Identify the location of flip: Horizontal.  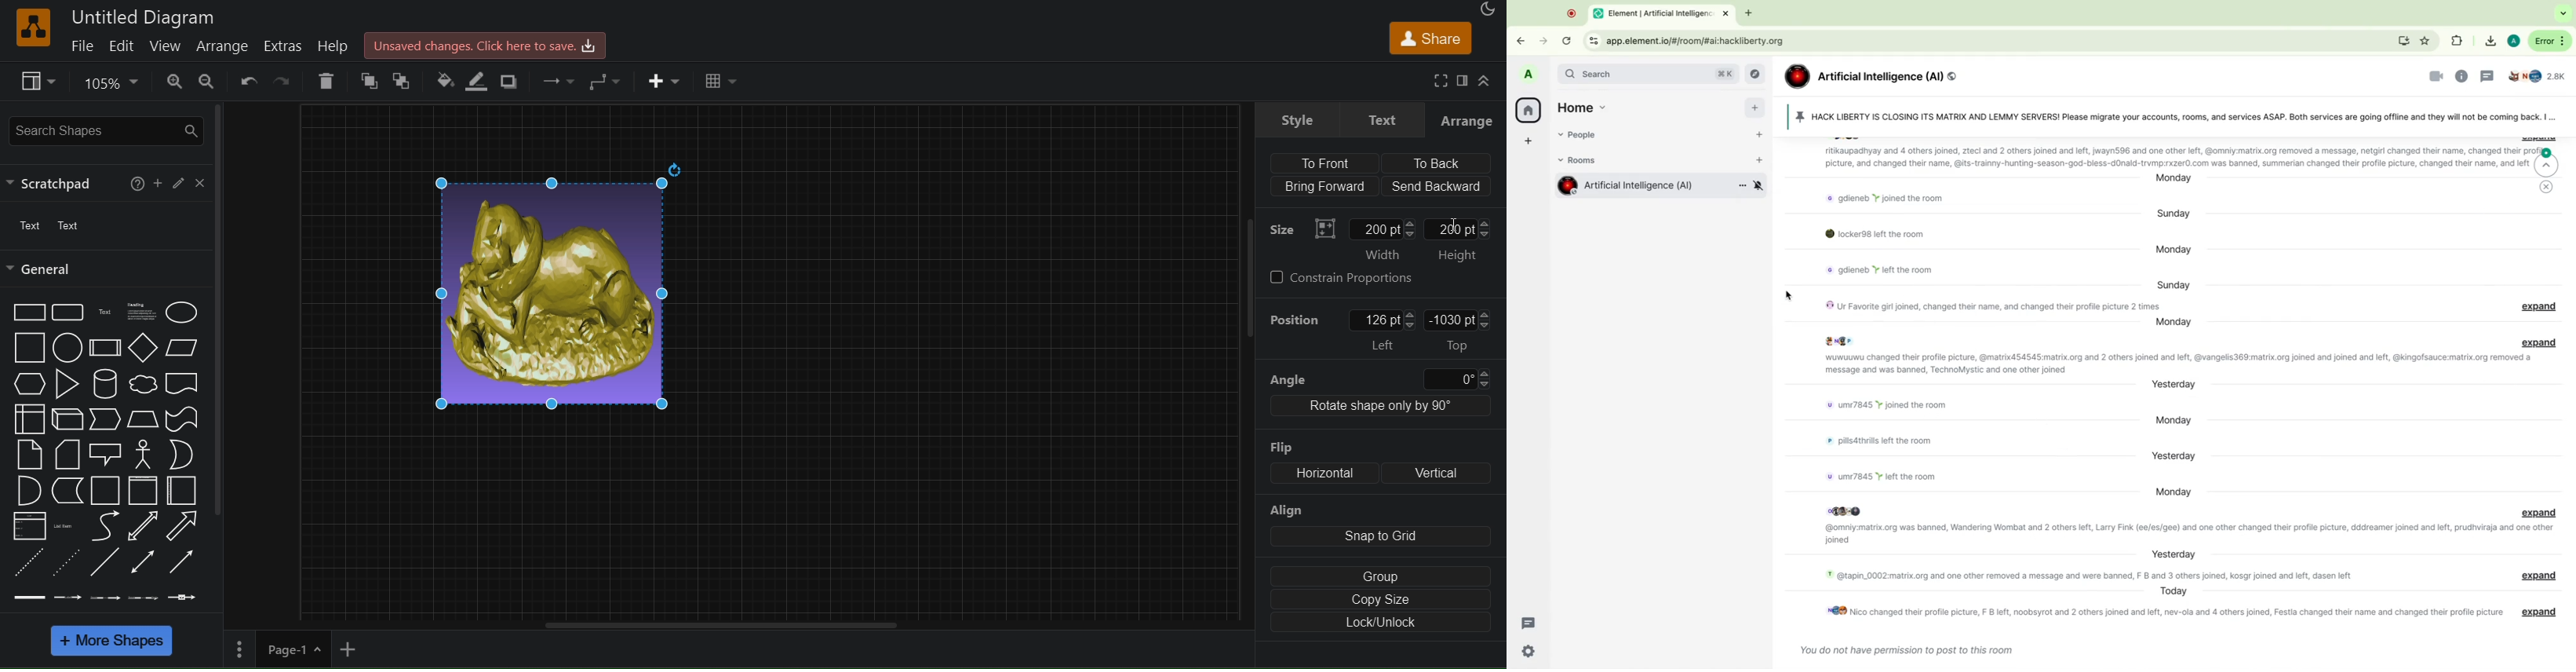
(1310, 461).